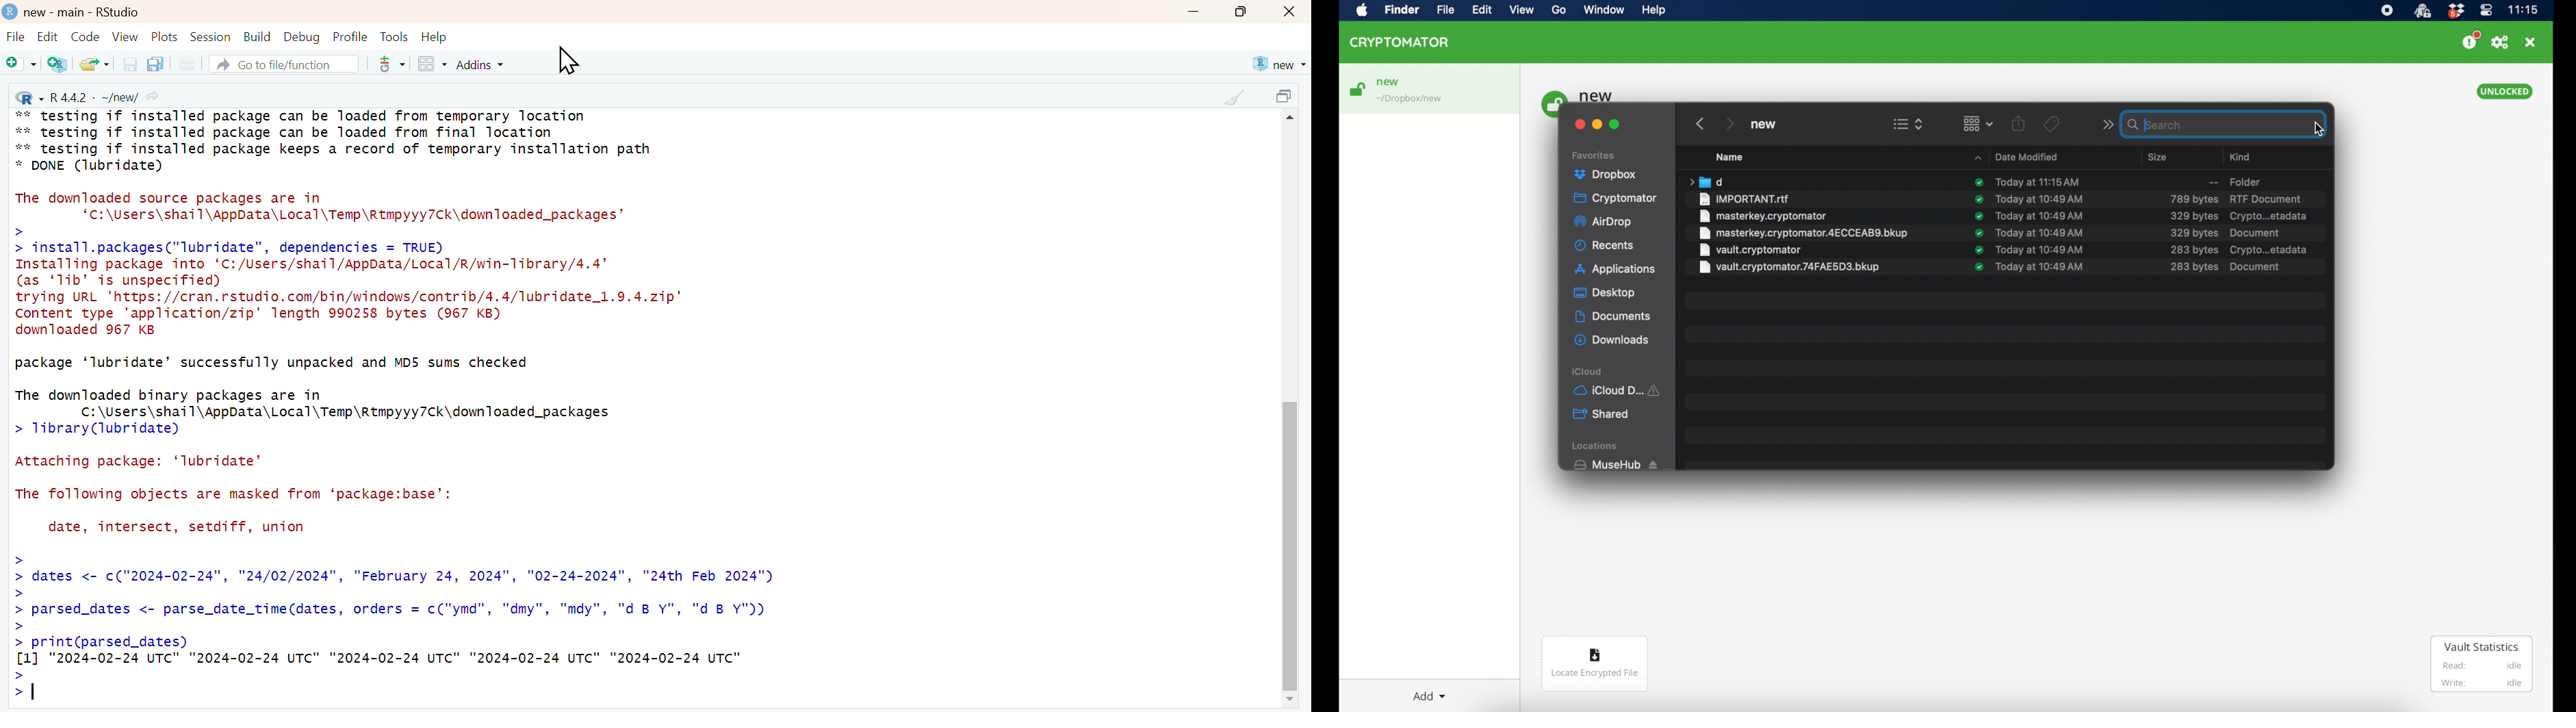 The height and width of the screenshot is (728, 2576). What do you see at coordinates (1979, 267) in the screenshot?
I see `sync` at bounding box center [1979, 267].